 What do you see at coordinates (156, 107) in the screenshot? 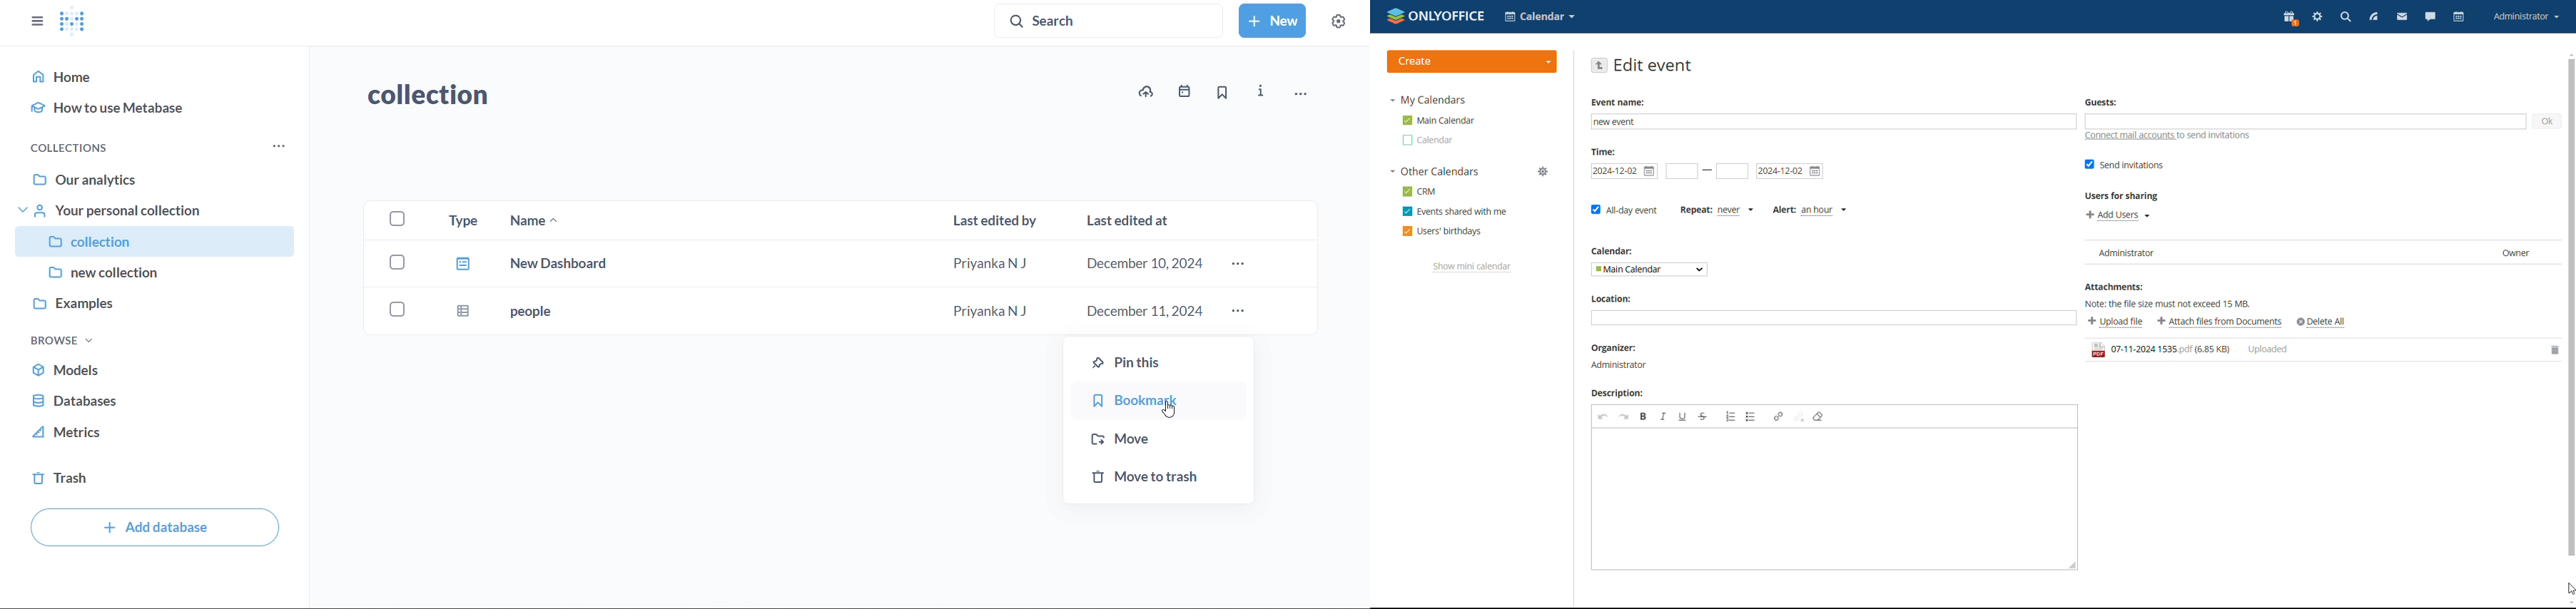
I see `how to use metabase` at bounding box center [156, 107].